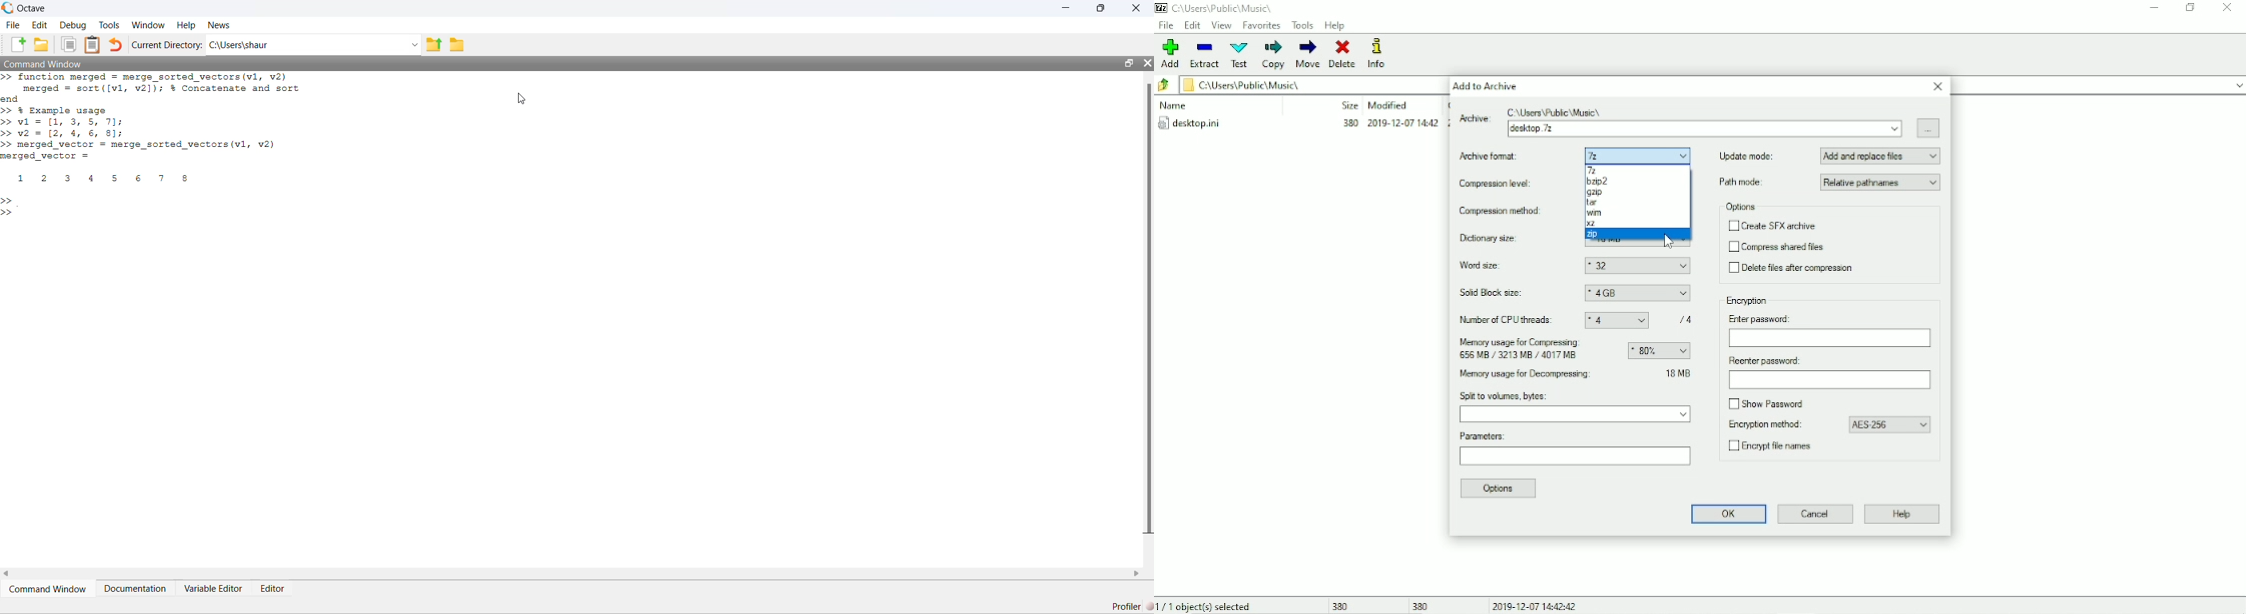 This screenshot has height=616, width=2268. Describe the element at coordinates (92, 45) in the screenshot. I see `clipboard` at that location.